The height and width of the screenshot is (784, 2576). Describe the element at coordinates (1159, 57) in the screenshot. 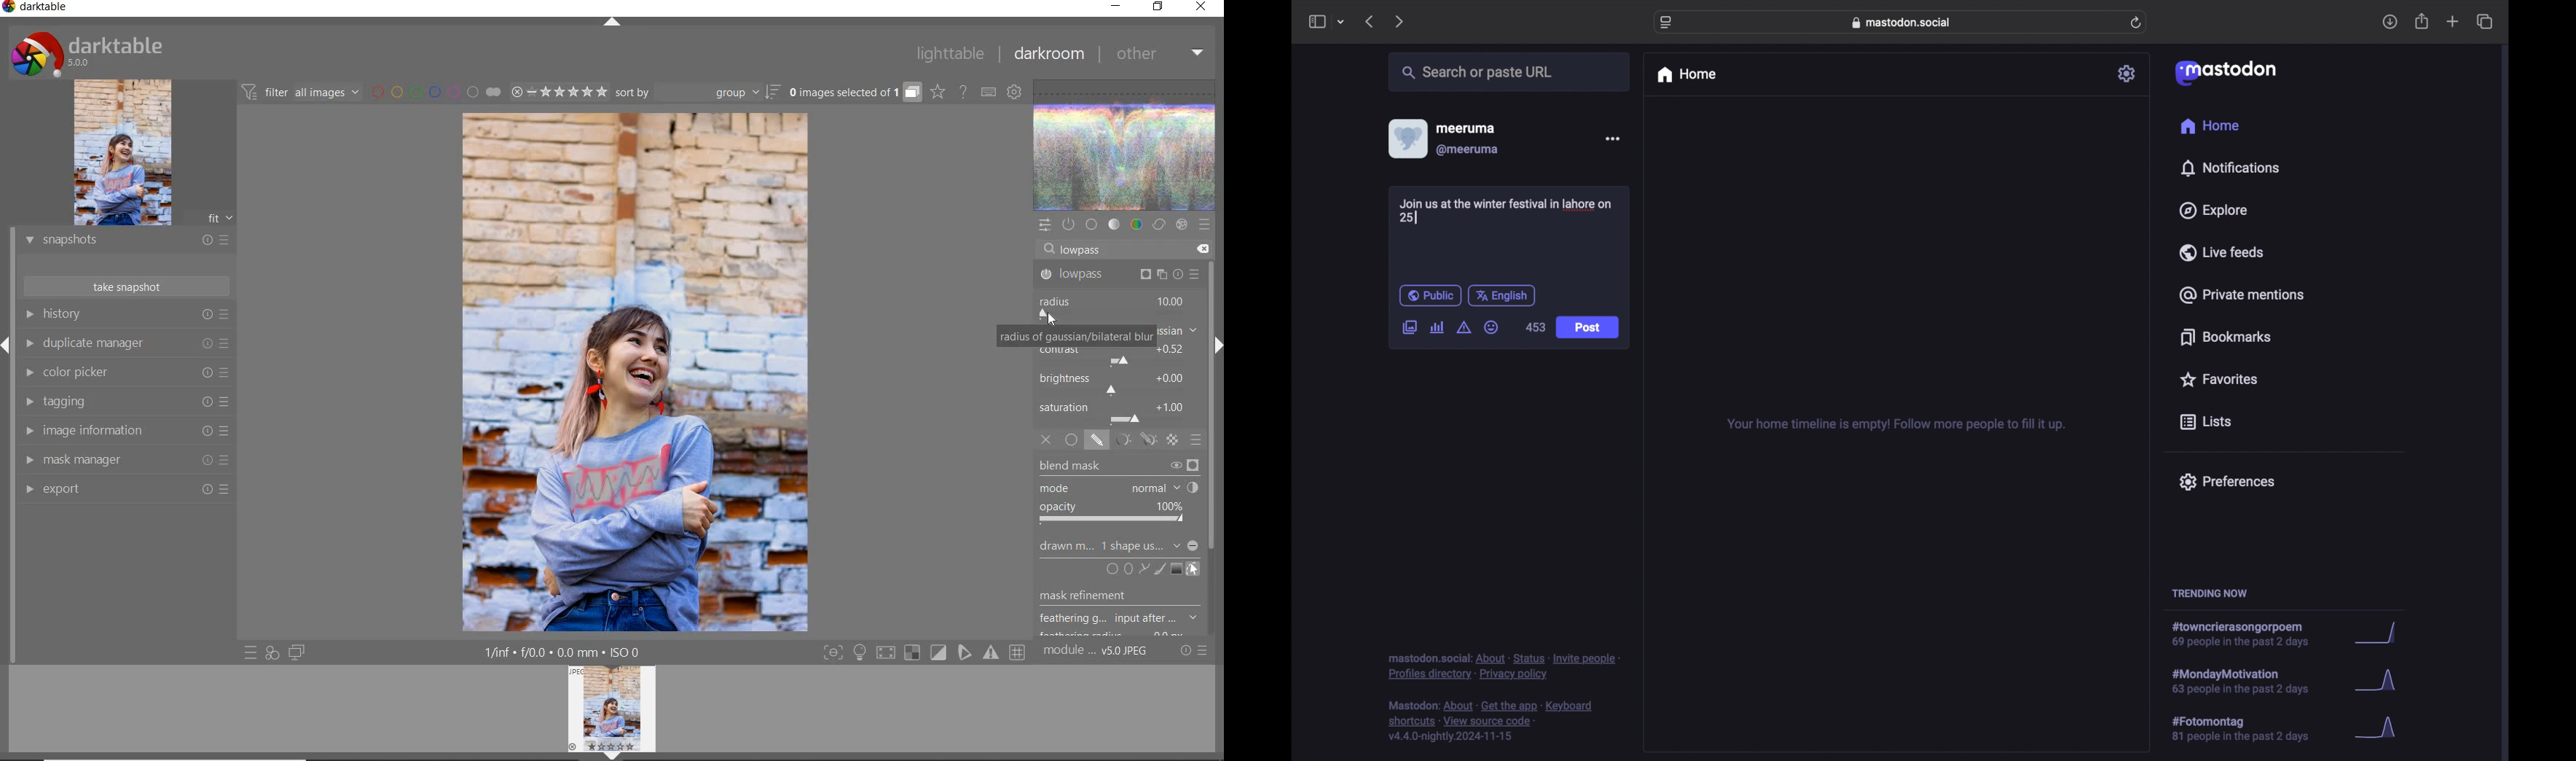

I see `other` at that location.